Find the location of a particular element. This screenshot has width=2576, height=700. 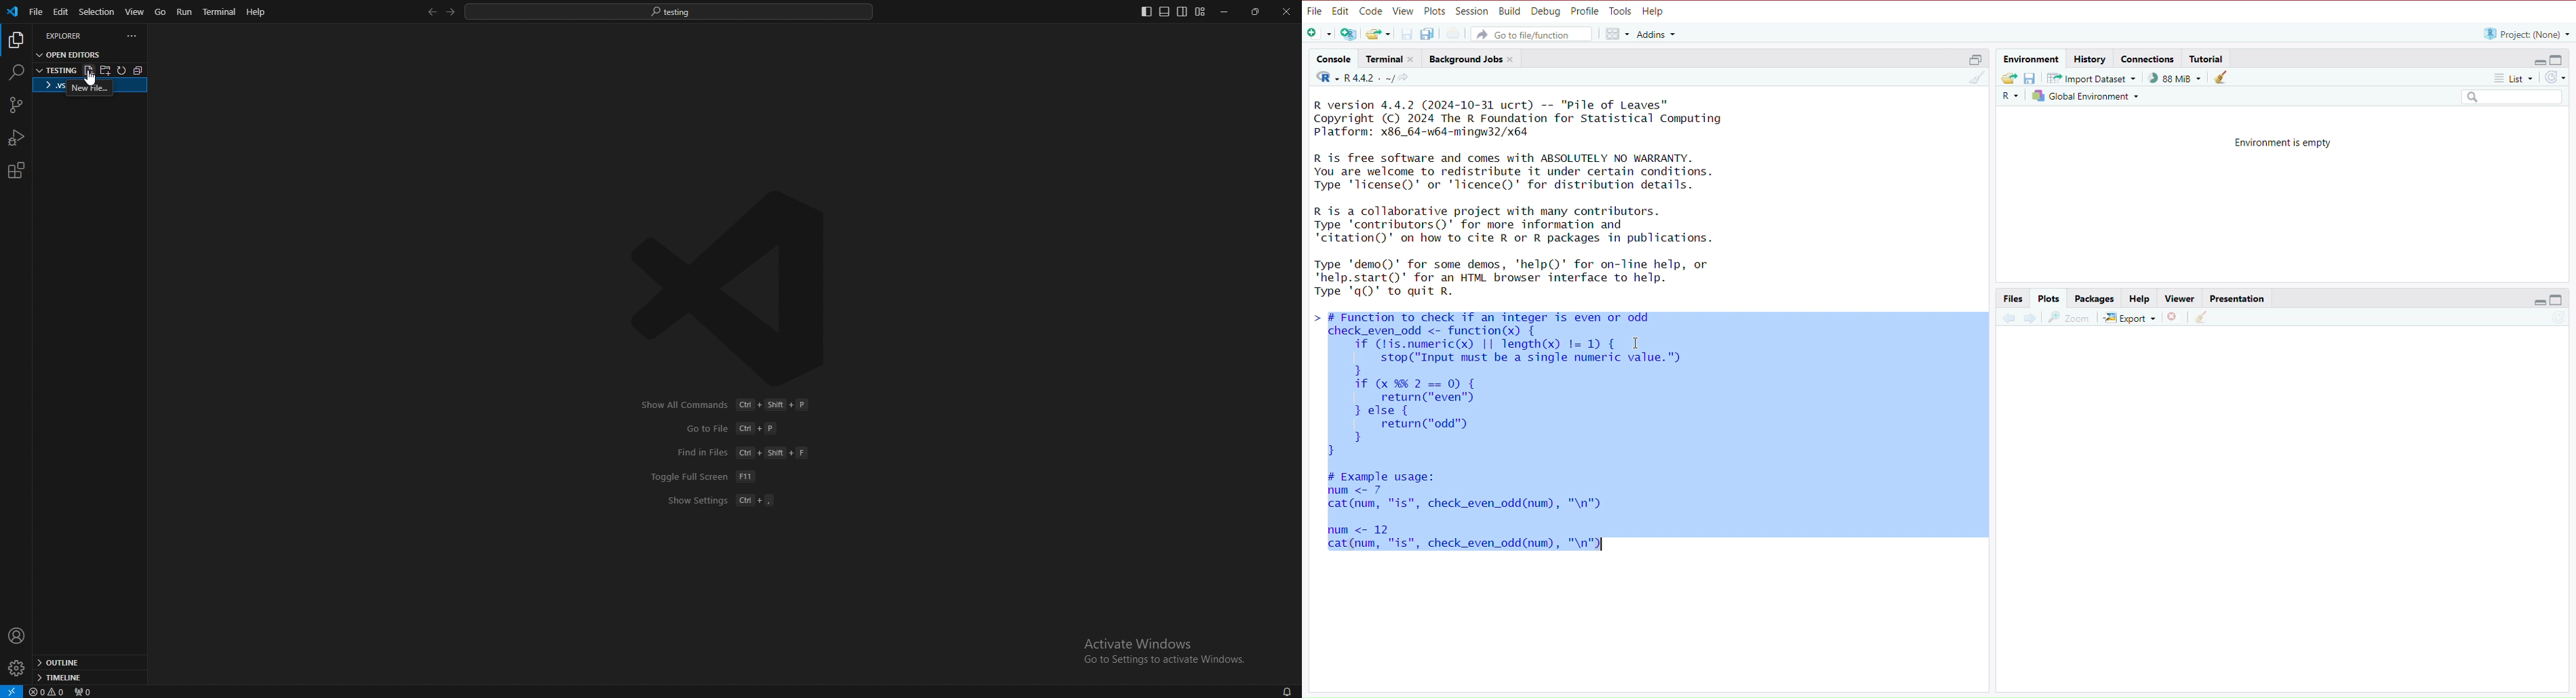

import dataset is located at coordinates (2096, 78).